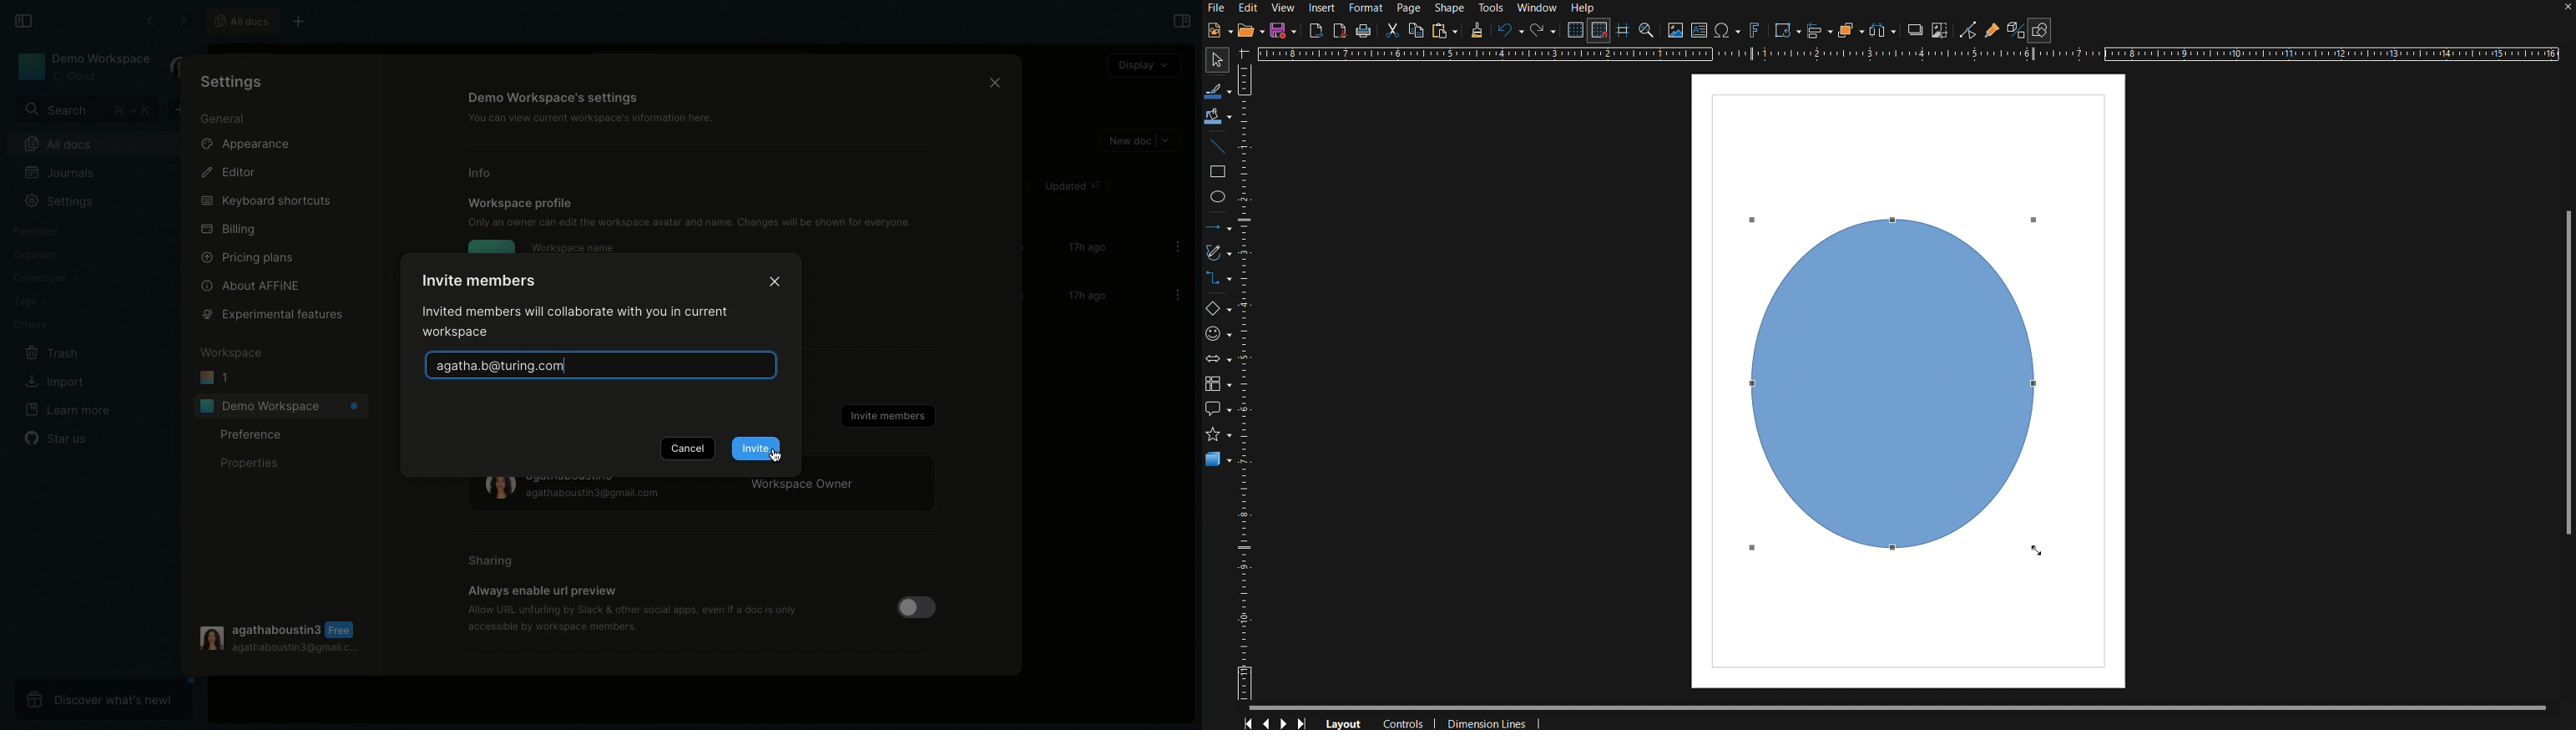 This screenshot has width=2576, height=756. Describe the element at coordinates (1218, 409) in the screenshot. I see `Callout shapes` at that location.